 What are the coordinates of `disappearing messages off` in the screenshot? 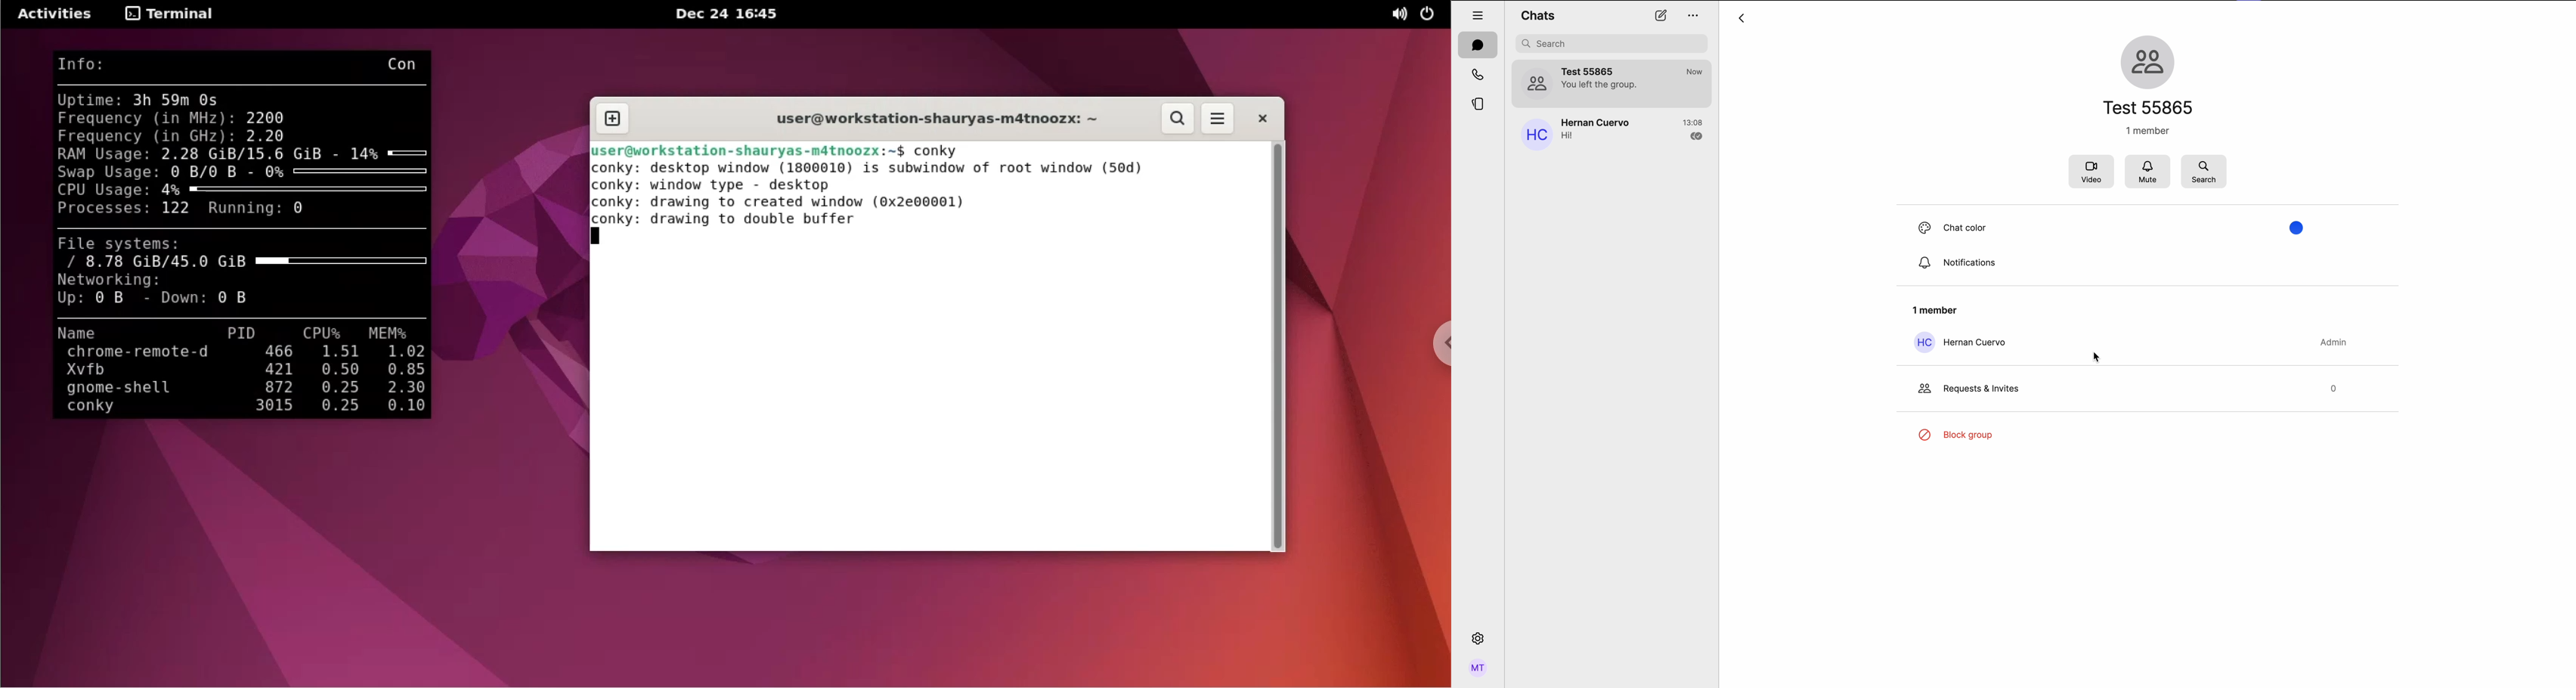 It's located at (2089, 227).